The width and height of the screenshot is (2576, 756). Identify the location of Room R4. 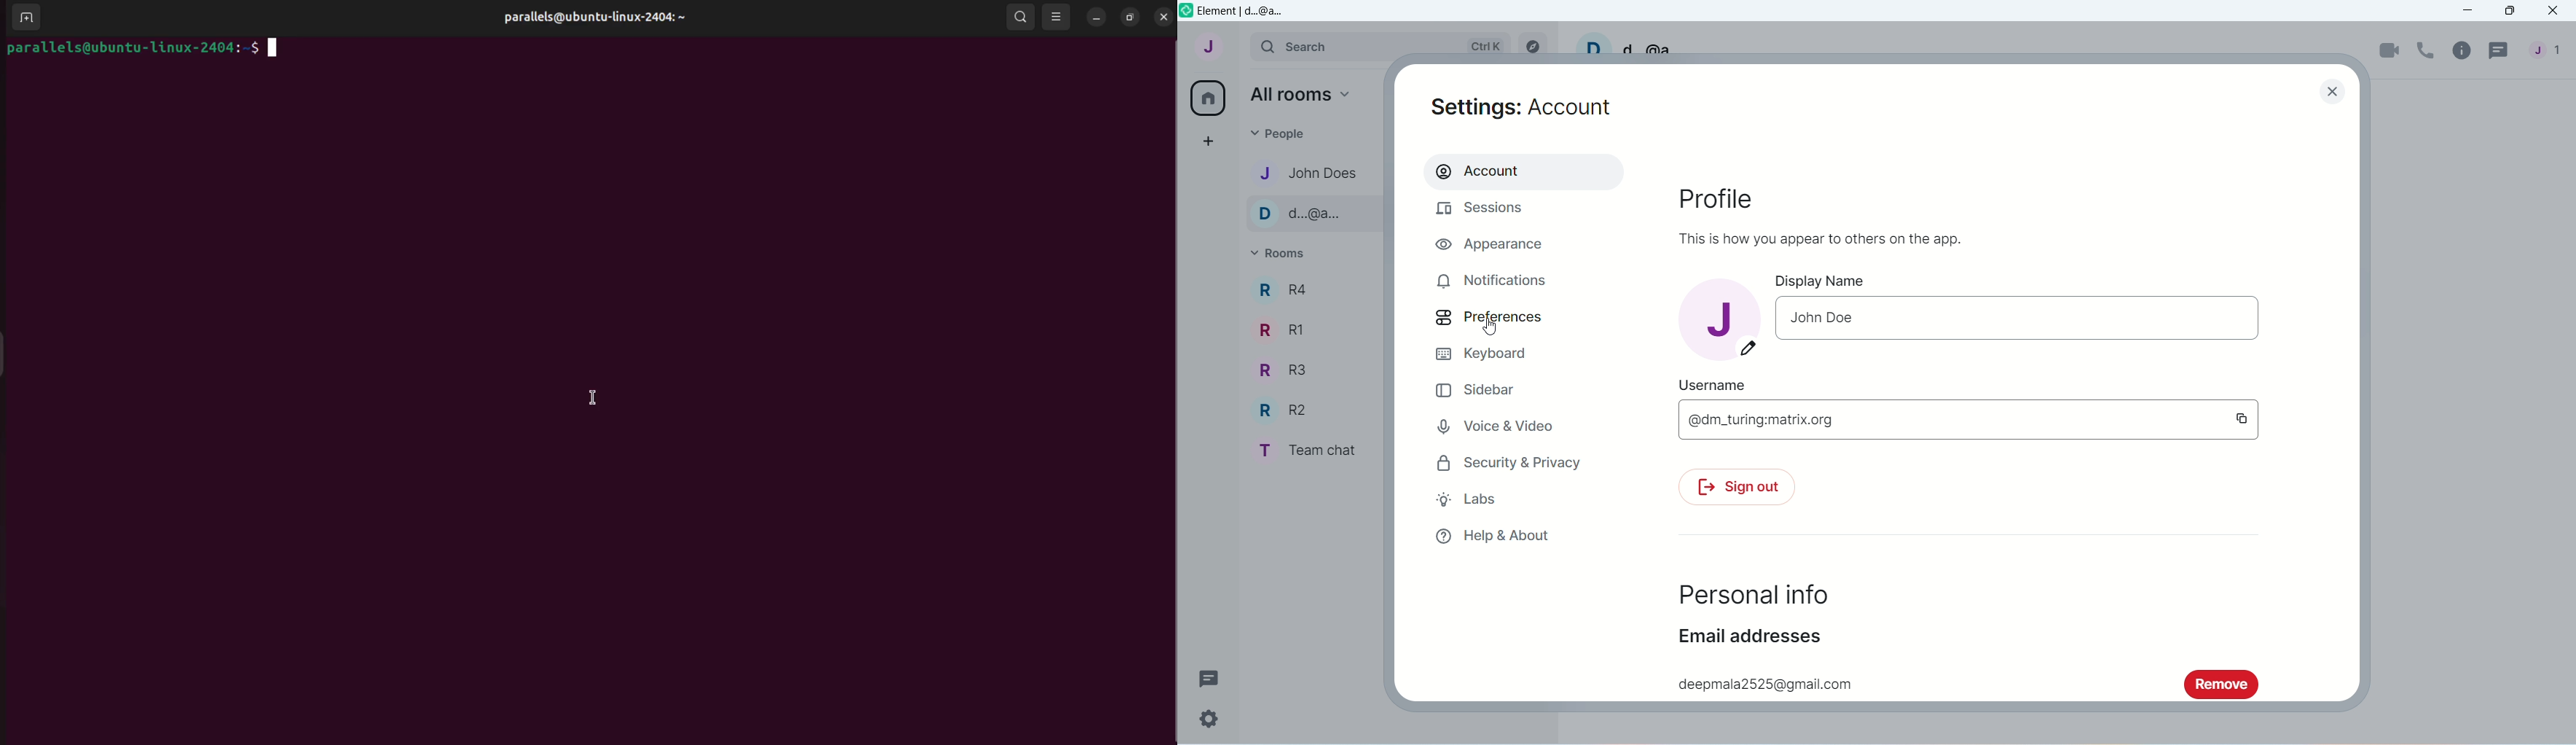
(1281, 295).